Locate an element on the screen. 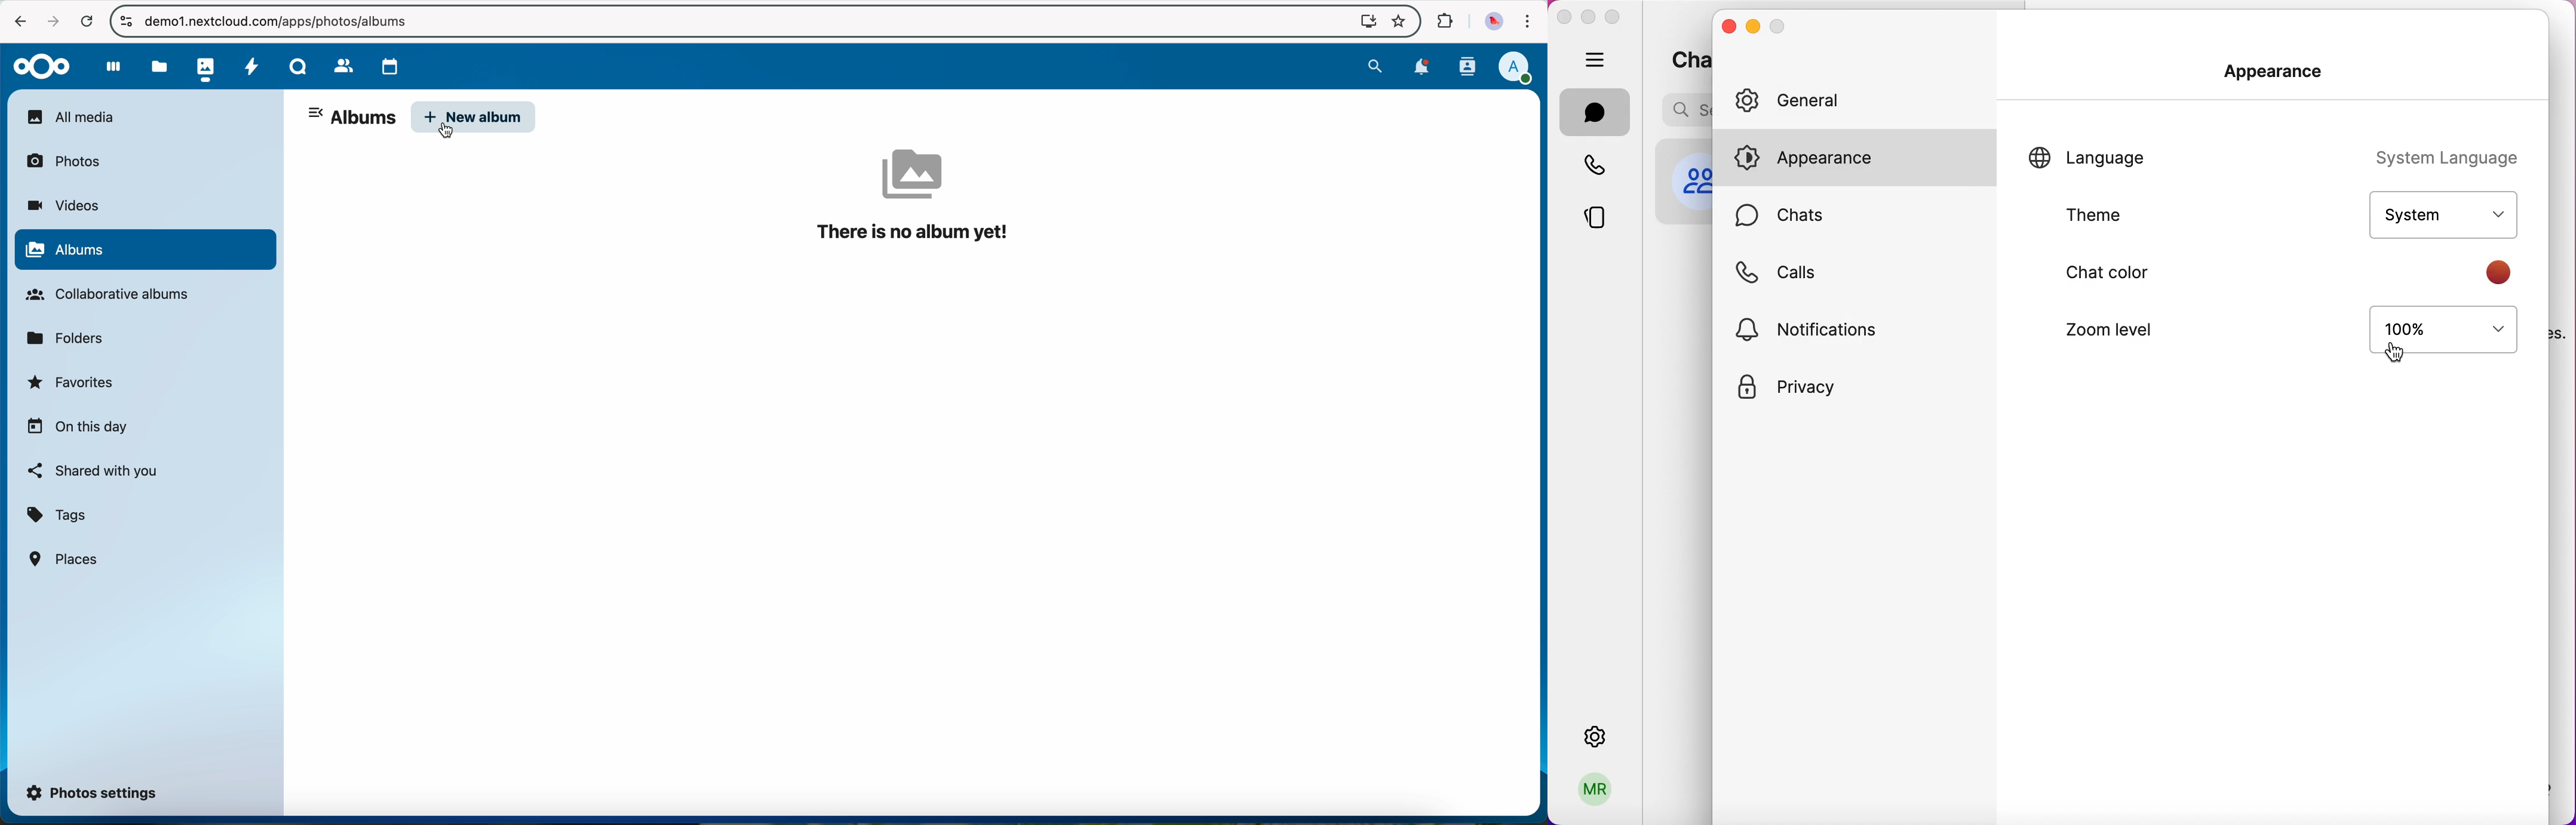 This screenshot has width=2576, height=840. stories is located at coordinates (1591, 220).